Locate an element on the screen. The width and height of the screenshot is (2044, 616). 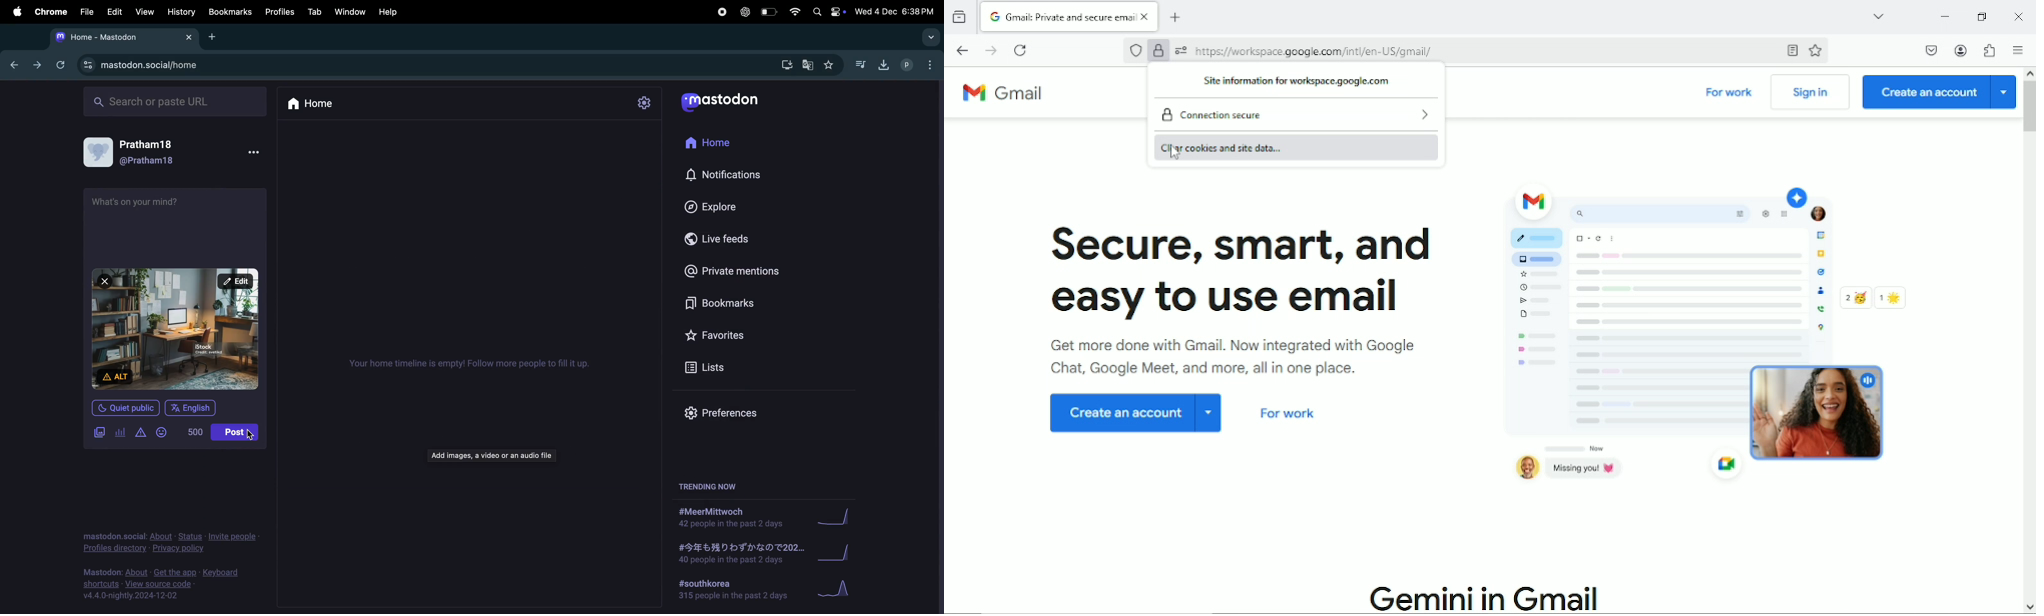
mastodon tab is located at coordinates (120, 38).